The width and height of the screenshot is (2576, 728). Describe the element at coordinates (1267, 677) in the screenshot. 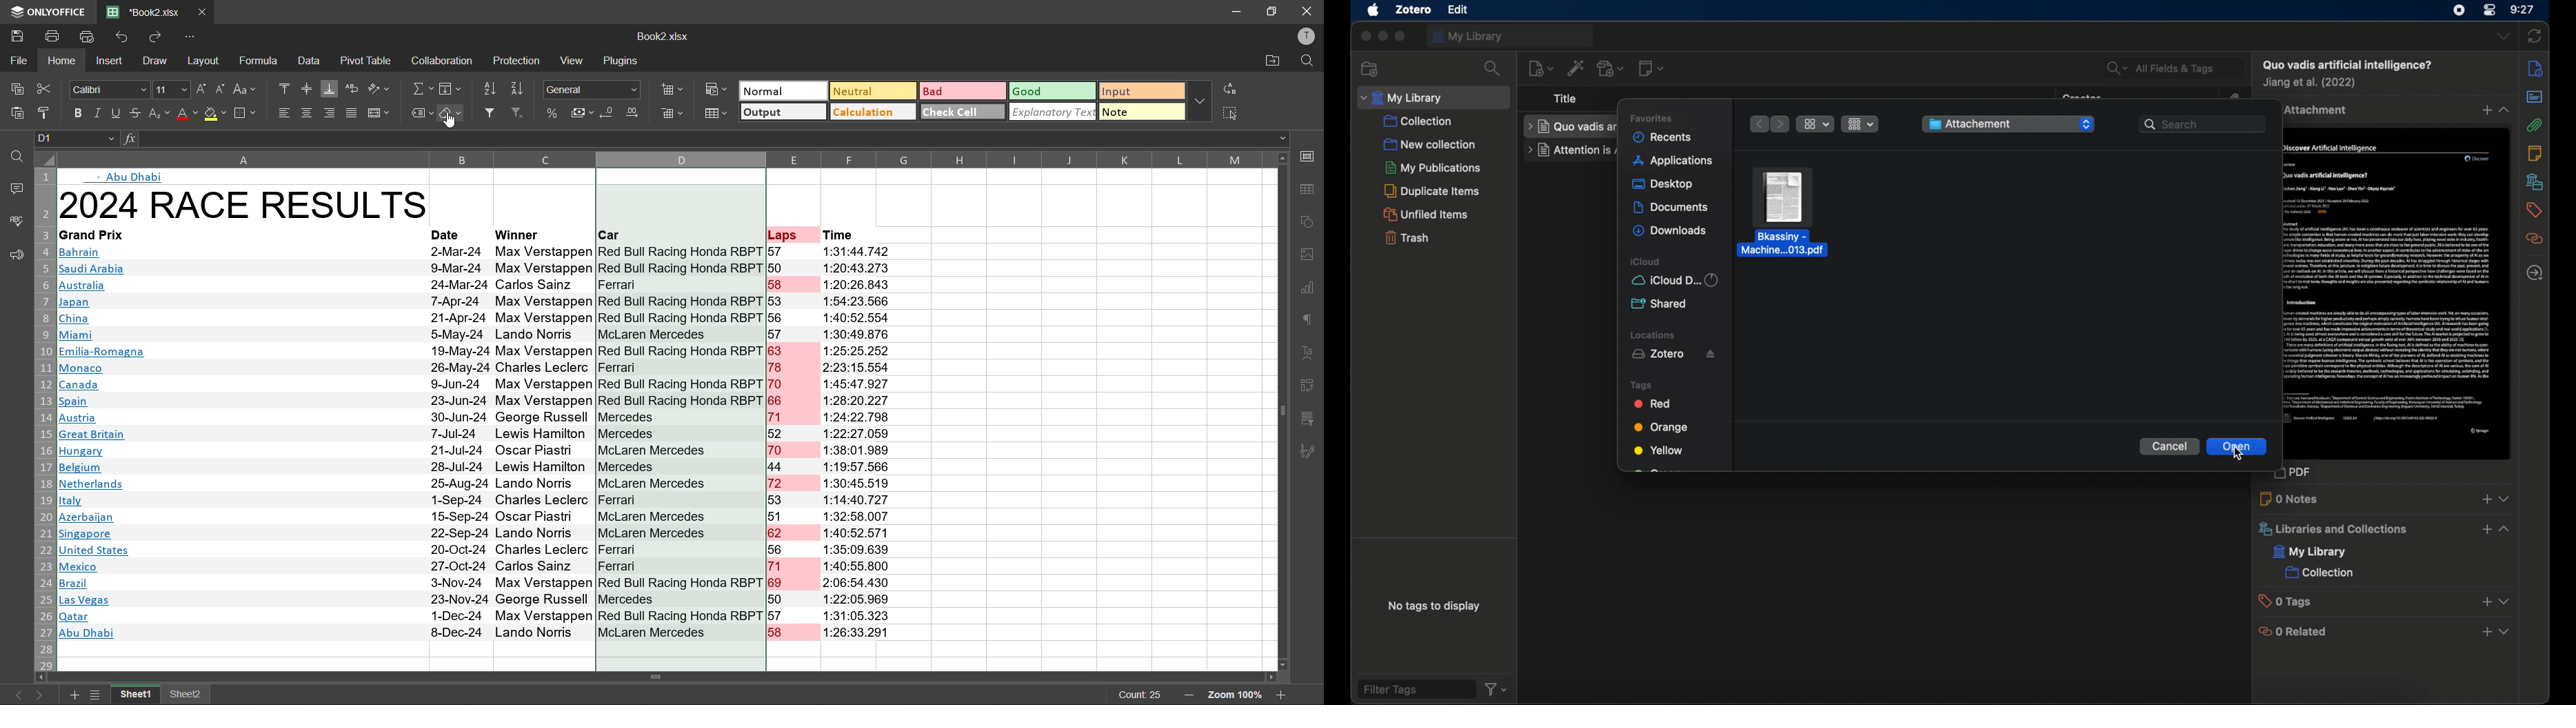

I see `move right` at that location.